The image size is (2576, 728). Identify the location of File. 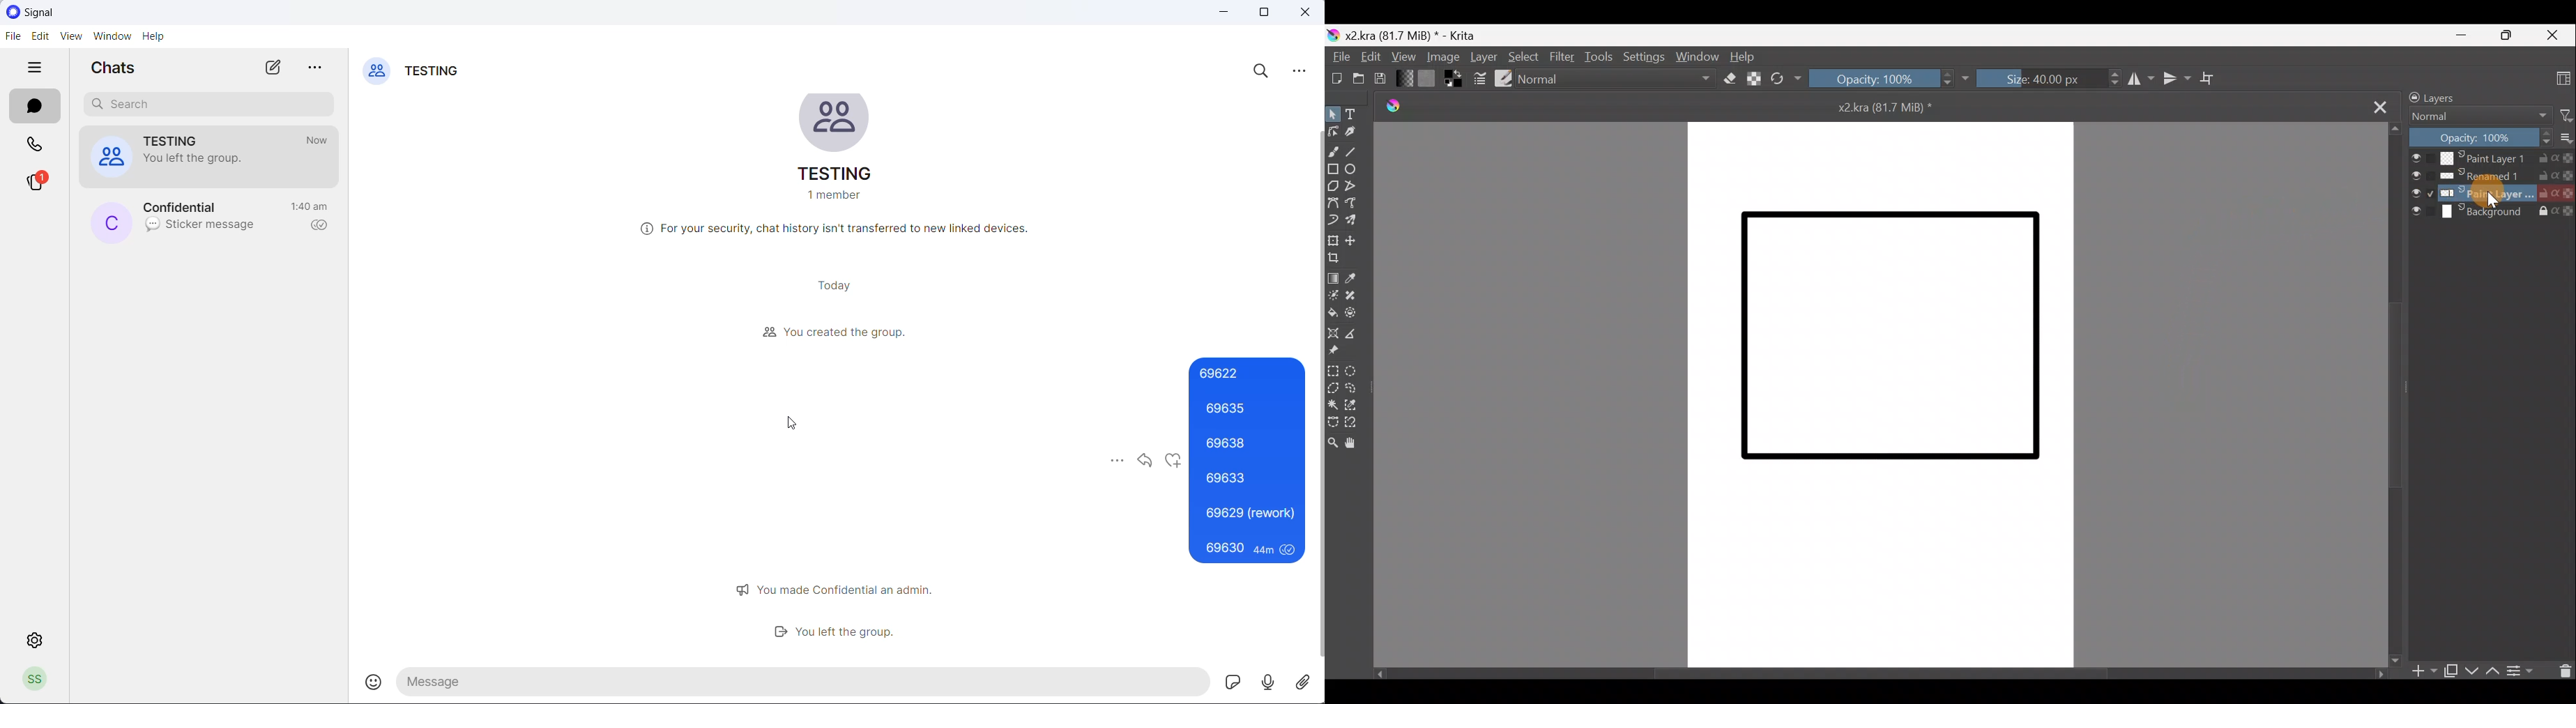
(1339, 56).